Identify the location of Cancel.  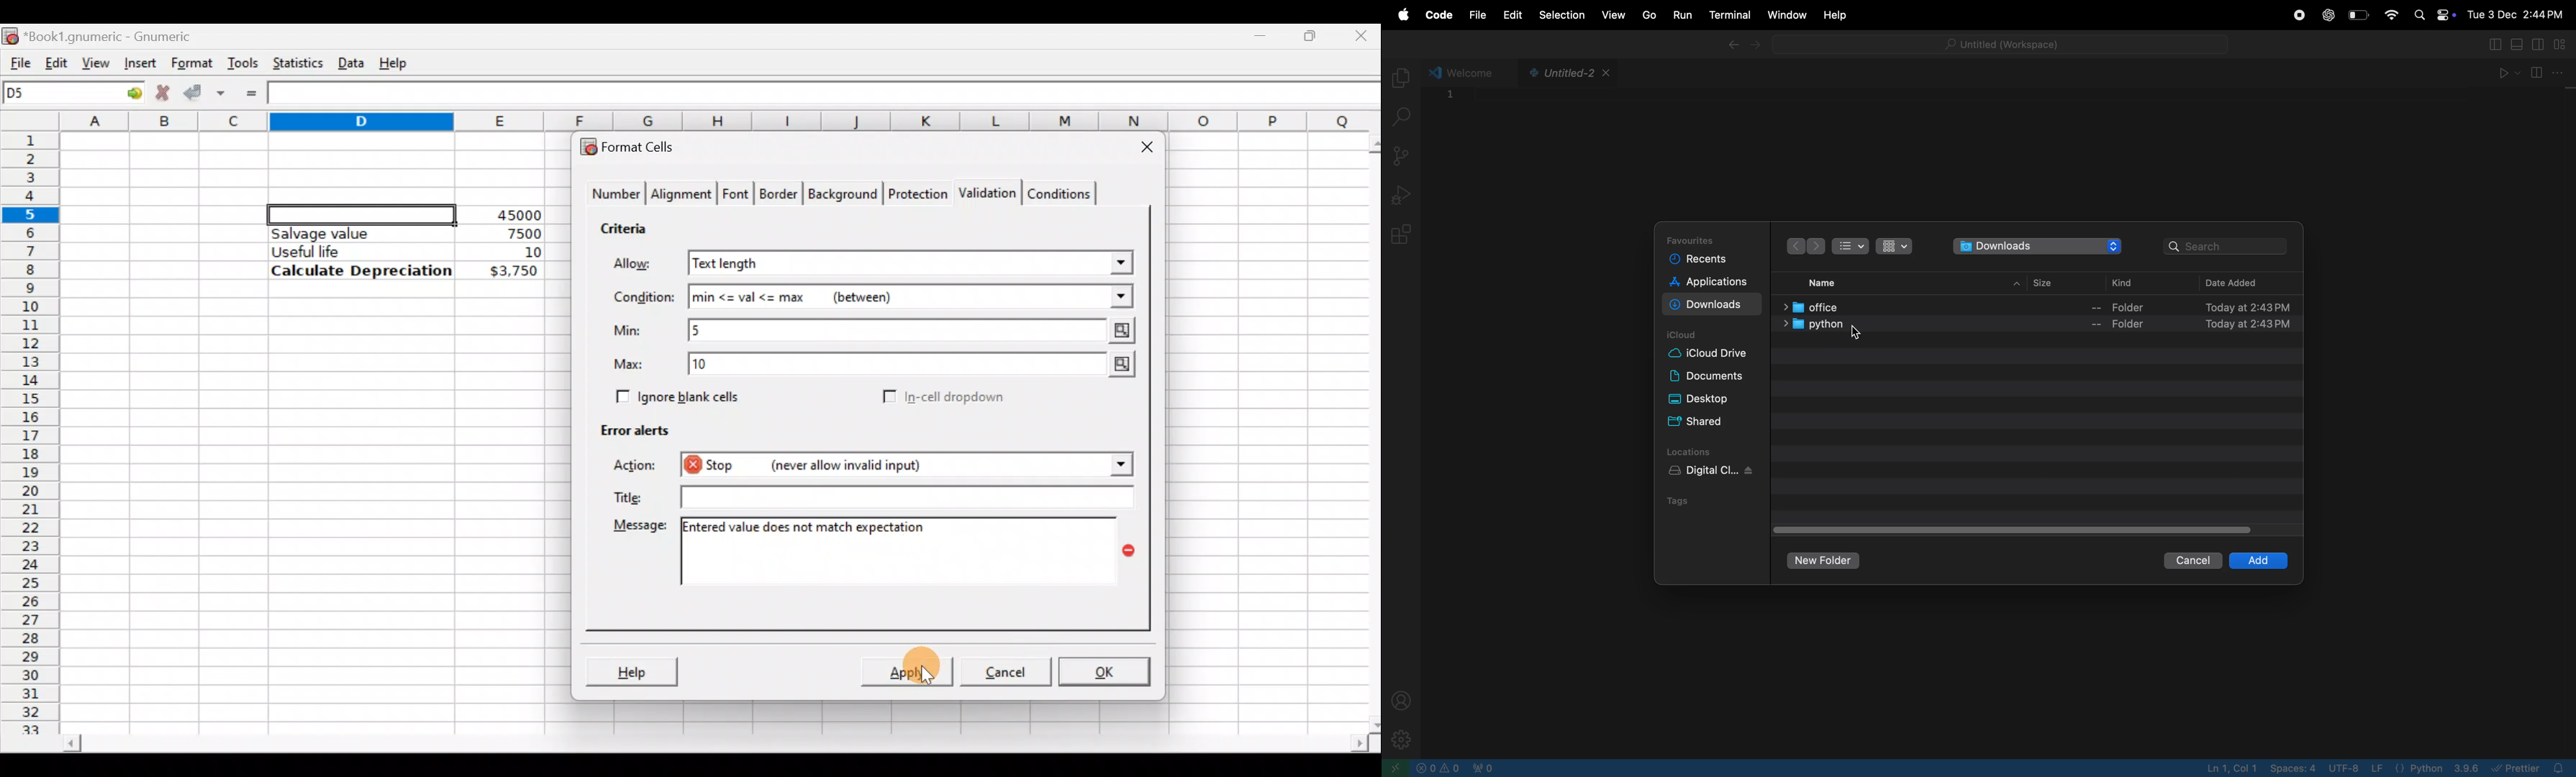
(1003, 671).